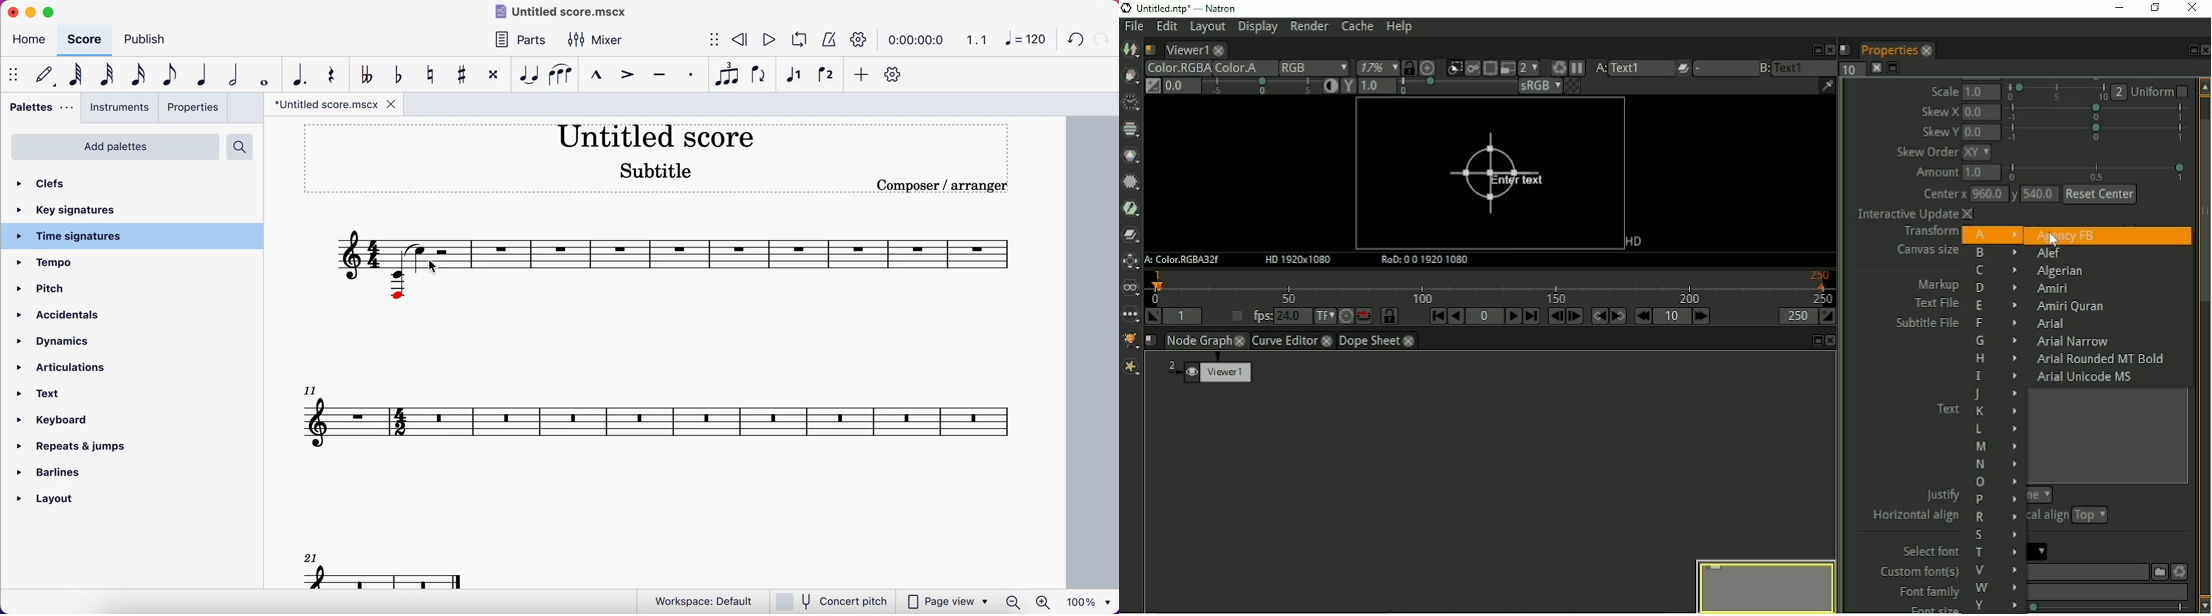 Image resolution: width=2212 pixels, height=616 pixels. Describe the element at coordinates (79, 76) in the screenshot. I see `64th note` at that location.